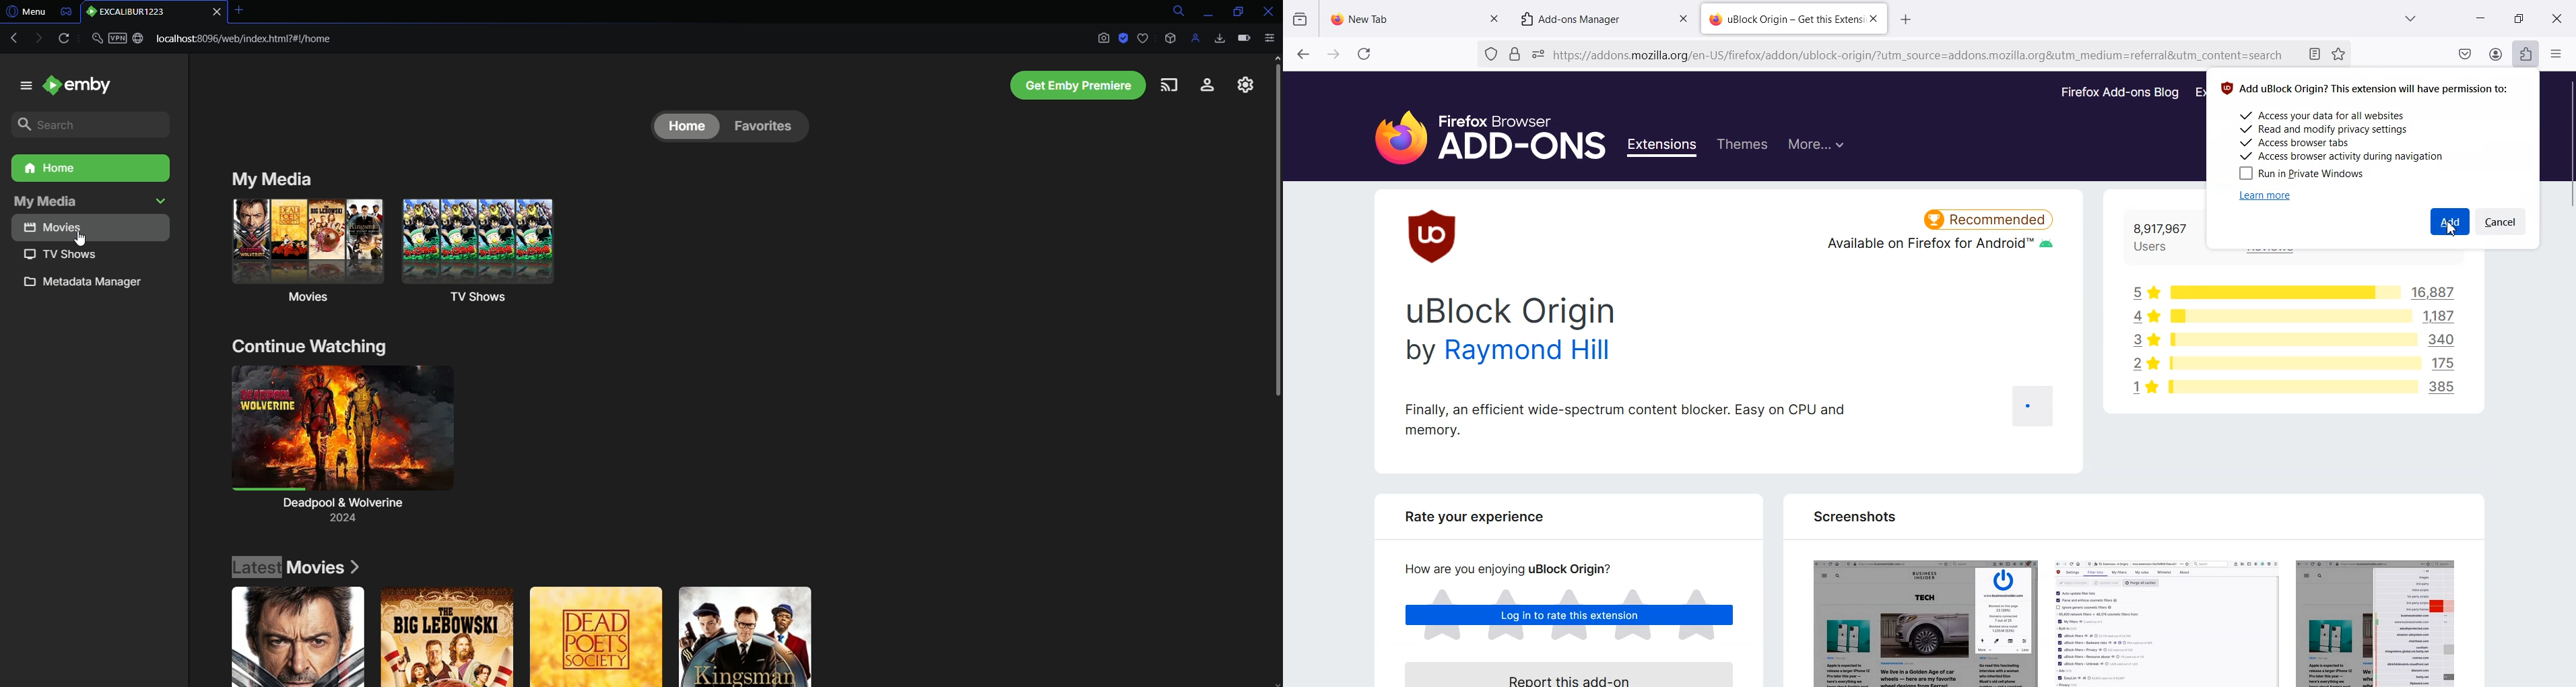 This screenshot has width=2576, height=700. Describe the element at coordinates (2300, 173) in the screenshot. I see `Run in private Windows` at that location.